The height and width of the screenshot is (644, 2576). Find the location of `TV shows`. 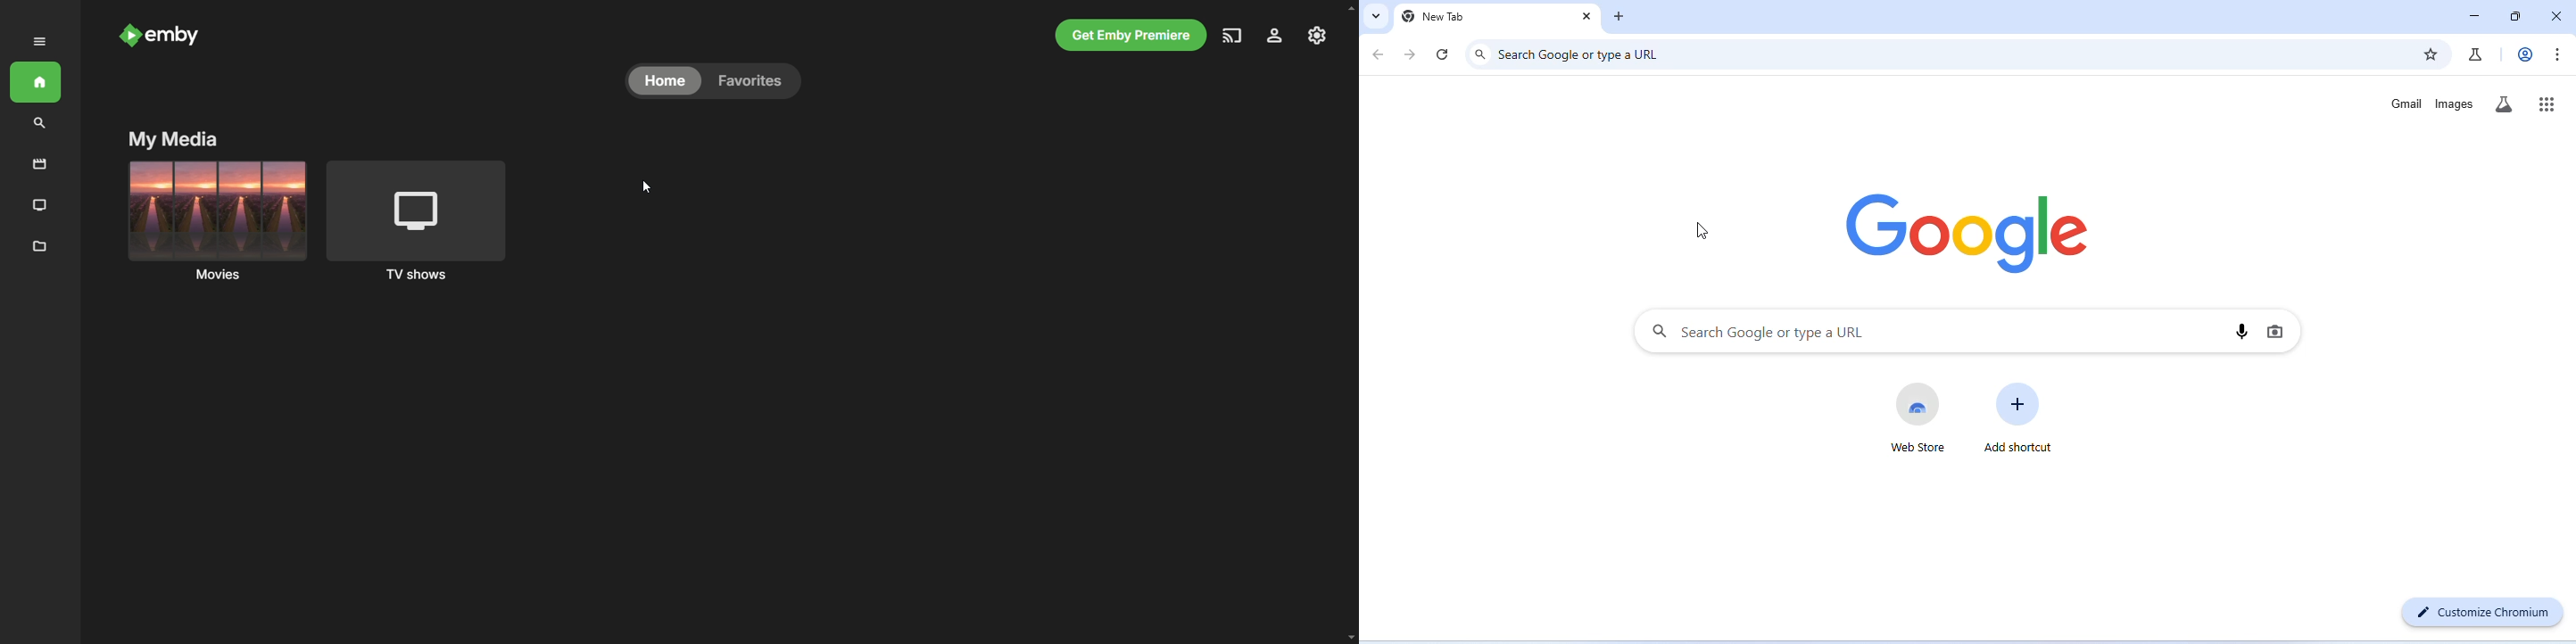

TV shows is located at coordinates (40, 205).